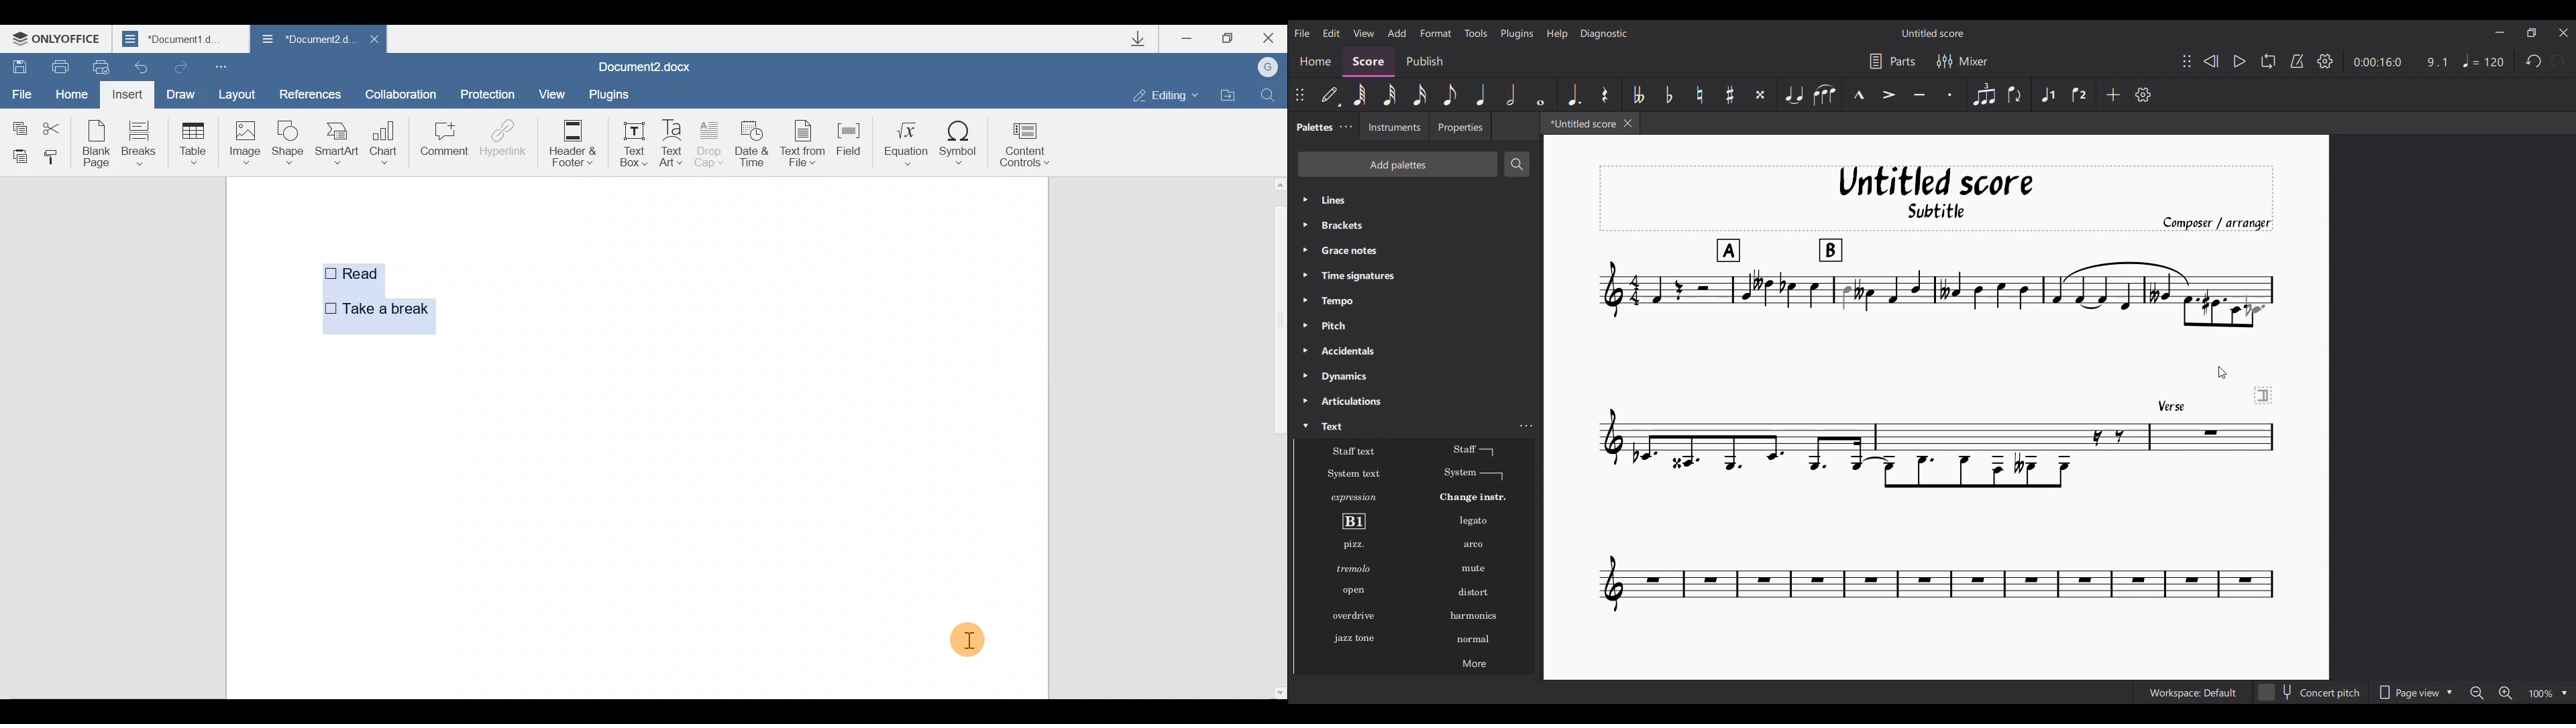 This screenshot has height=728, width=2576. I want to click on Mixer settings, so click(1962, 62).